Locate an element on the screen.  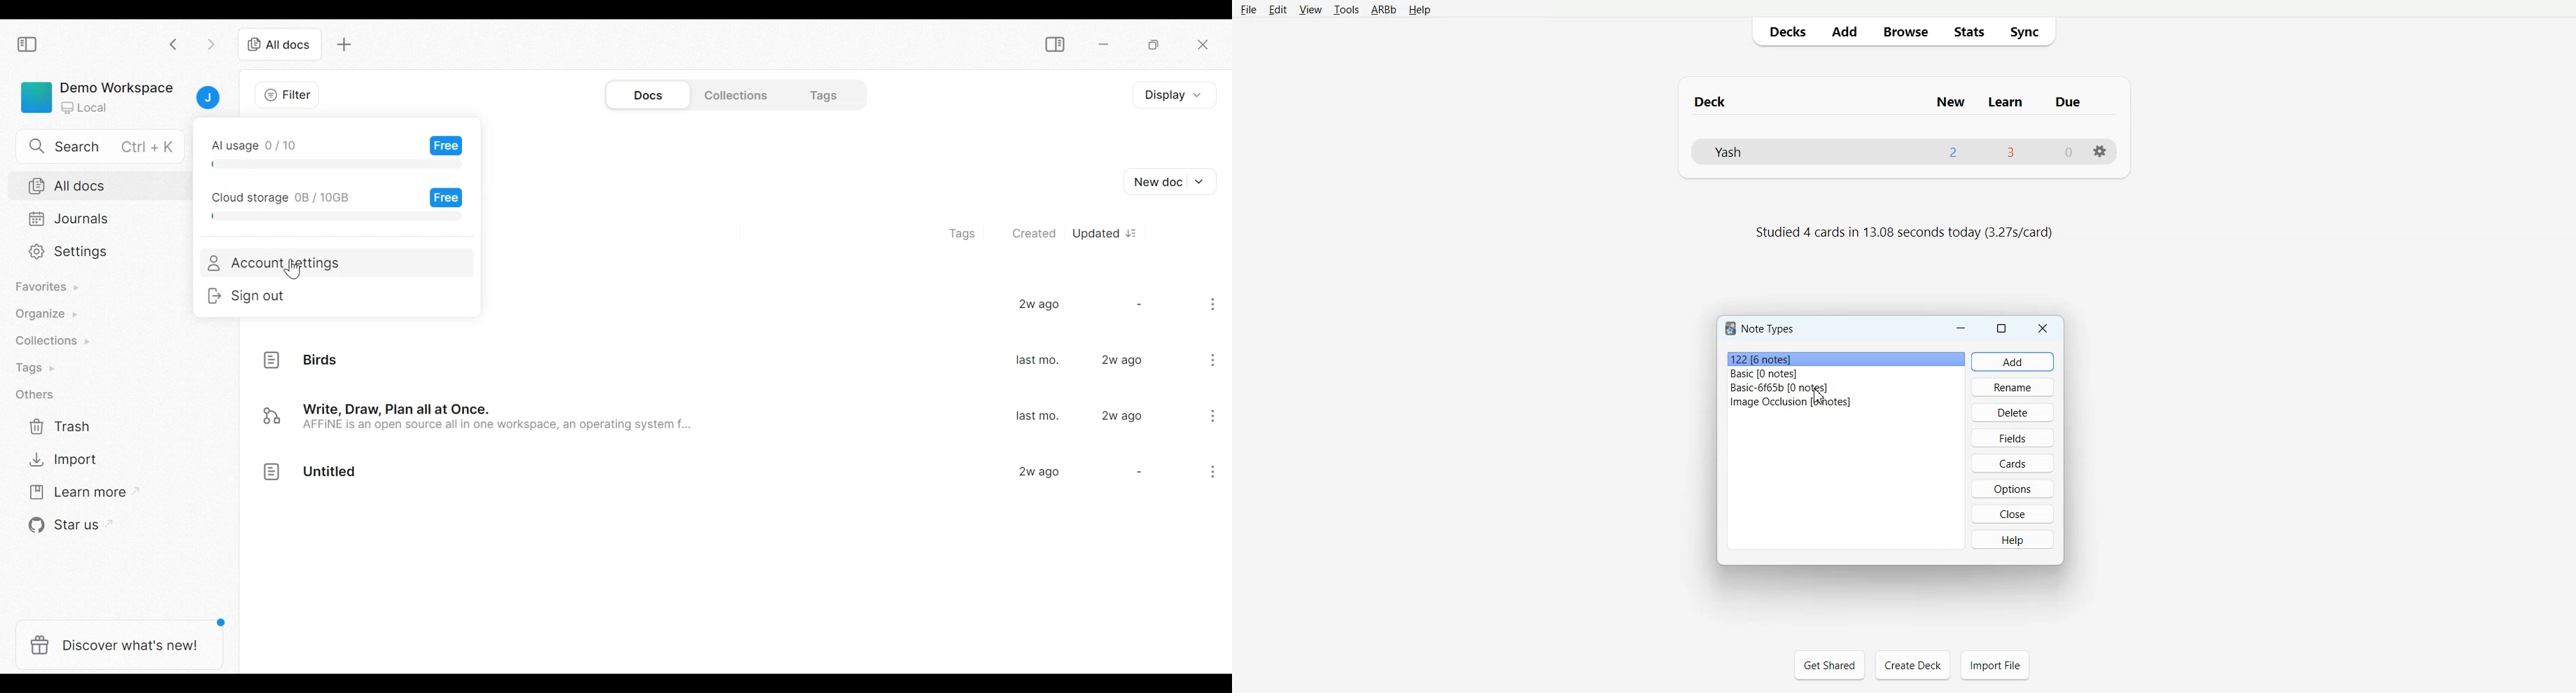
Rename is located at coordinates (2014, 386).